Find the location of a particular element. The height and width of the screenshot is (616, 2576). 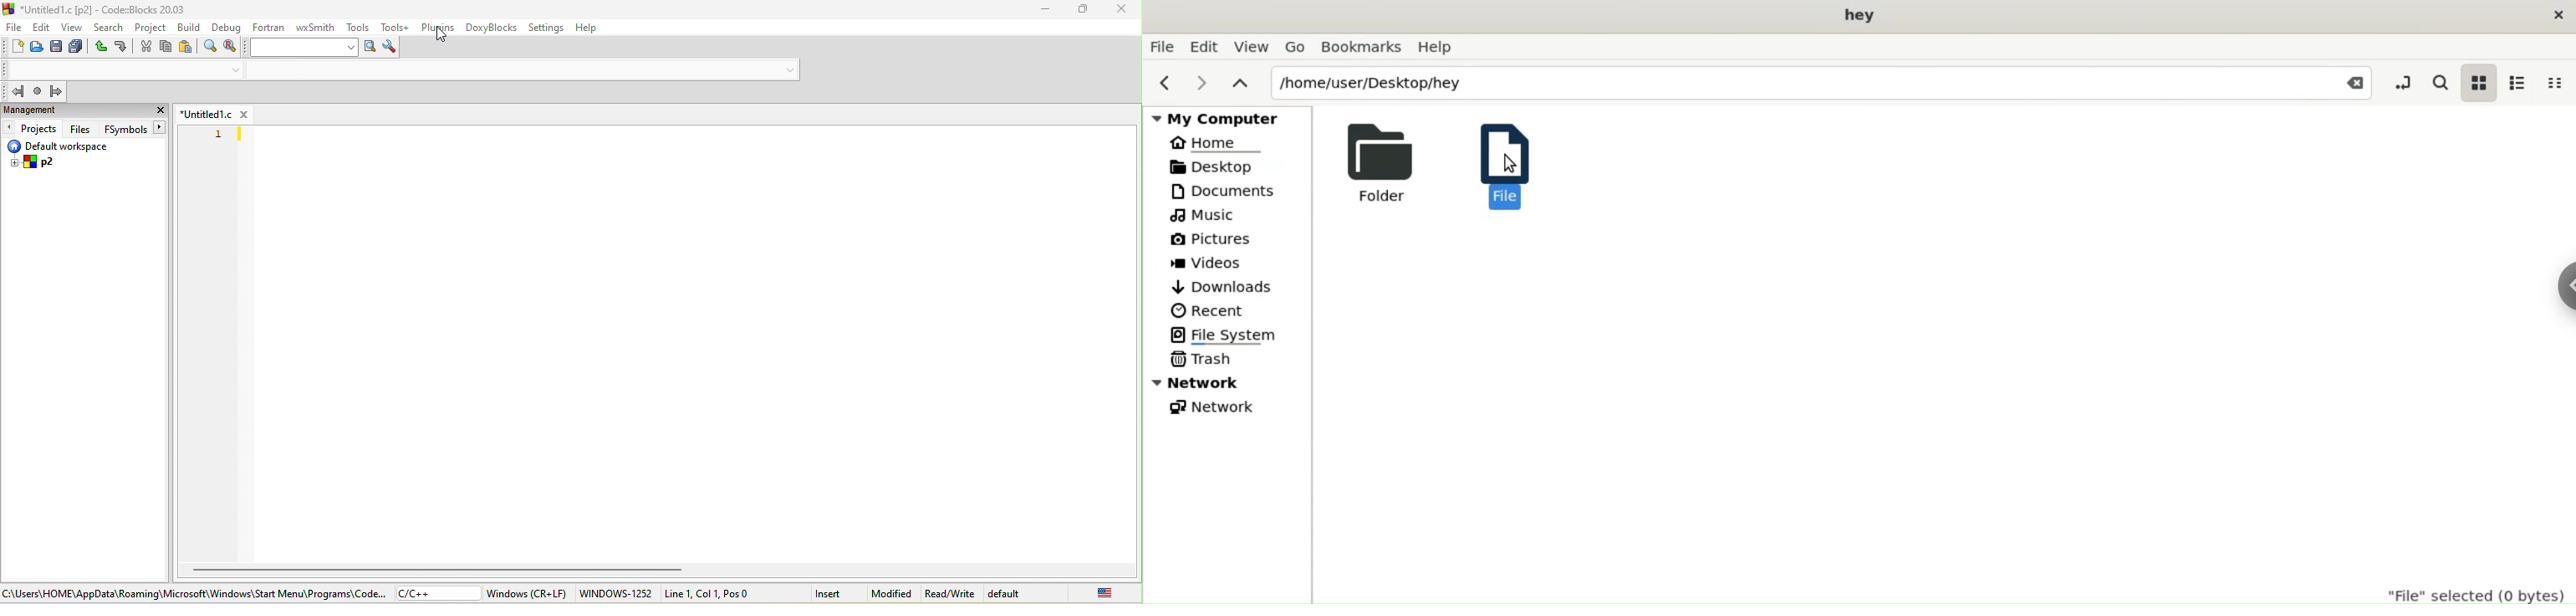

projects is located at coordinates (31, 129).